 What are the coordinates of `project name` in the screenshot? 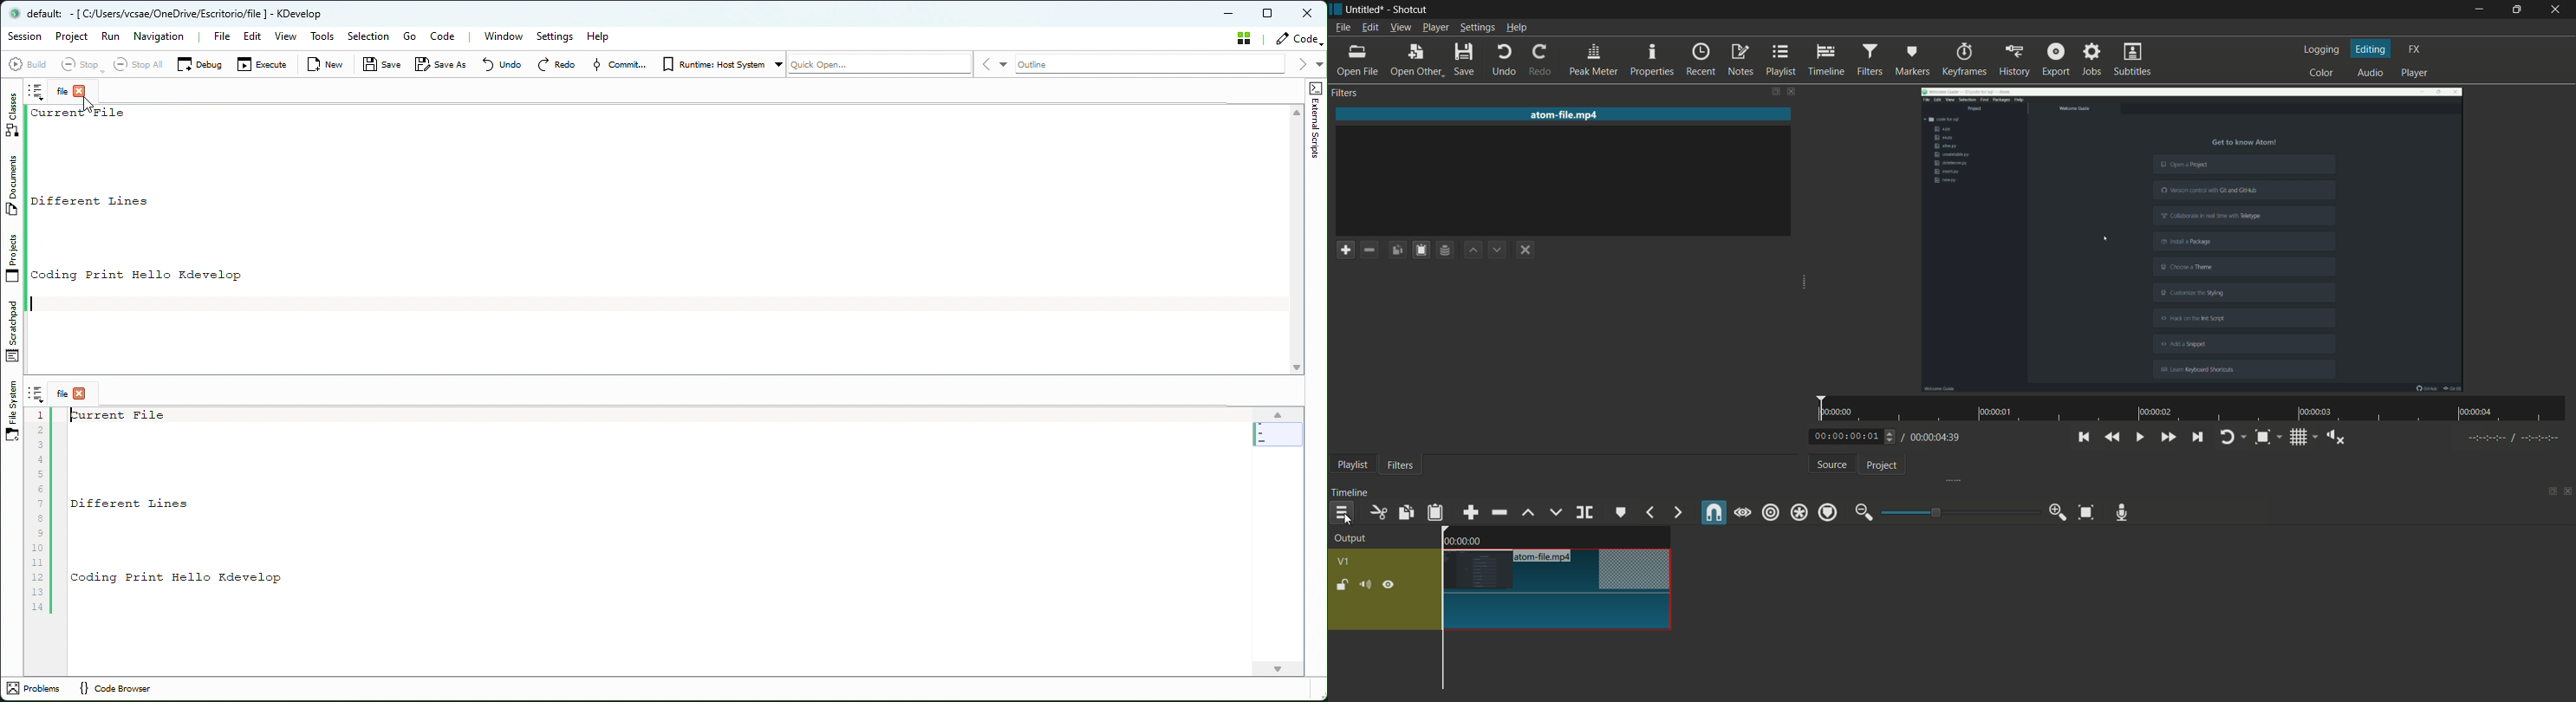 It's located at (1366, 10).